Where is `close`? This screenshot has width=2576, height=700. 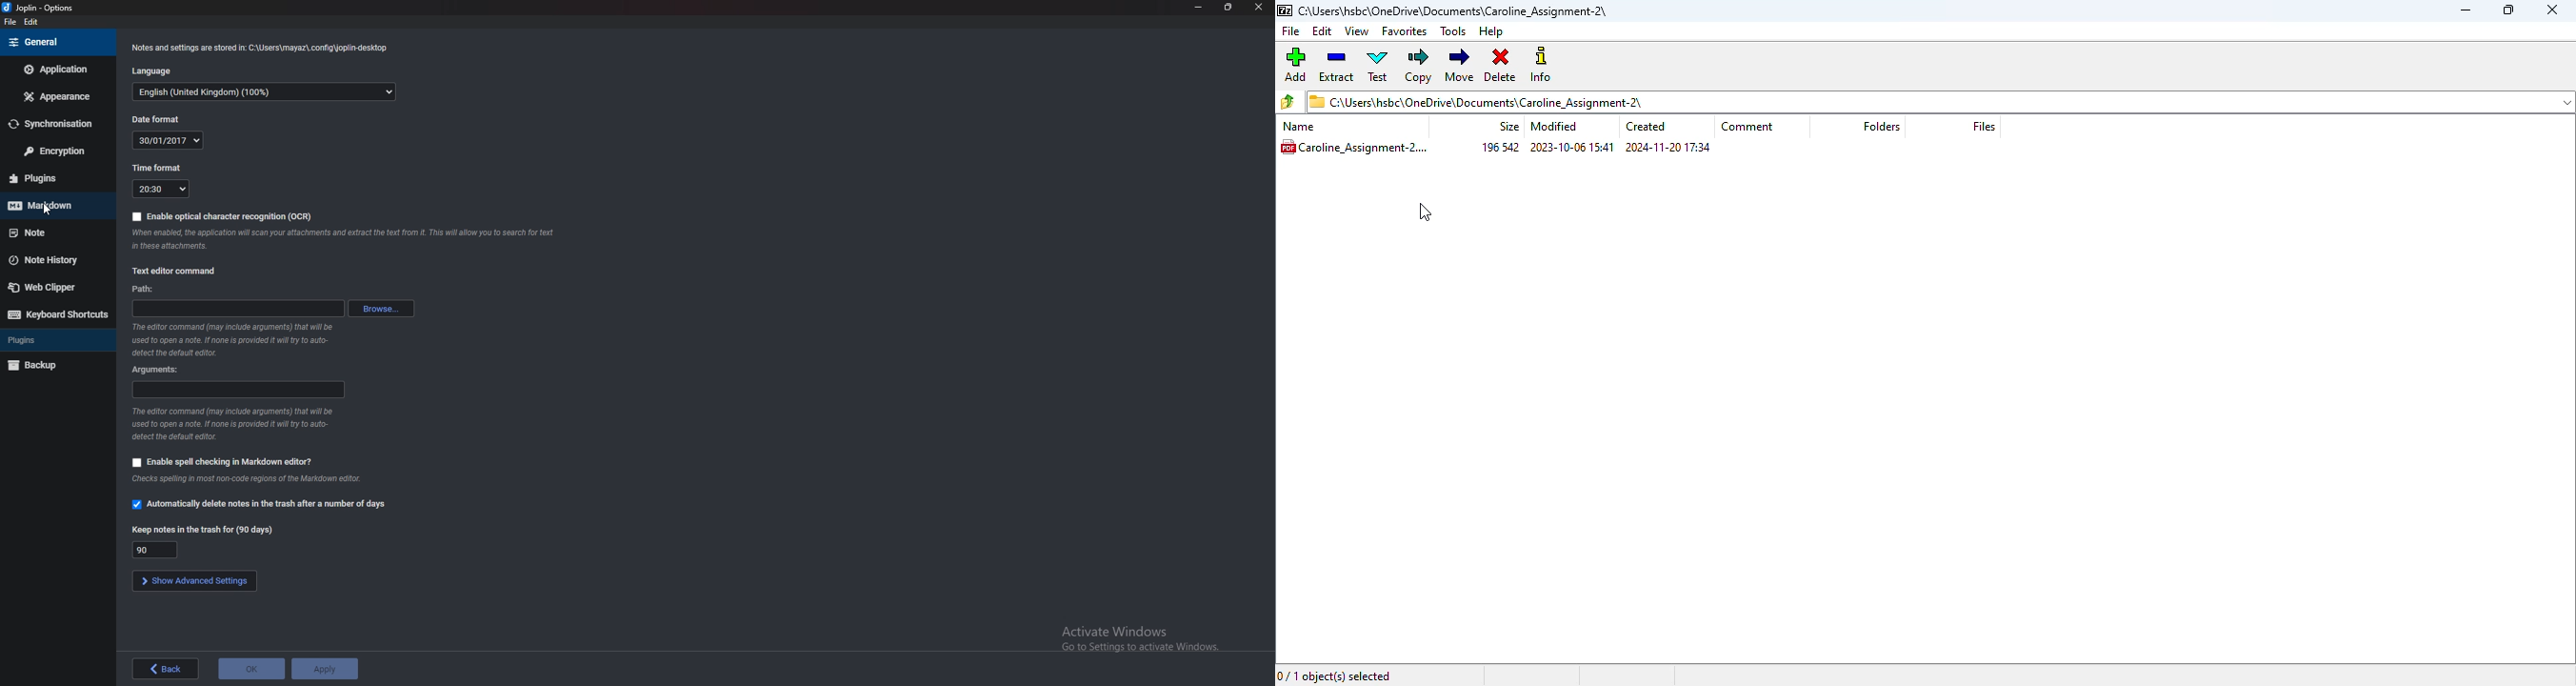 close is located at coordinates (2553, 10).